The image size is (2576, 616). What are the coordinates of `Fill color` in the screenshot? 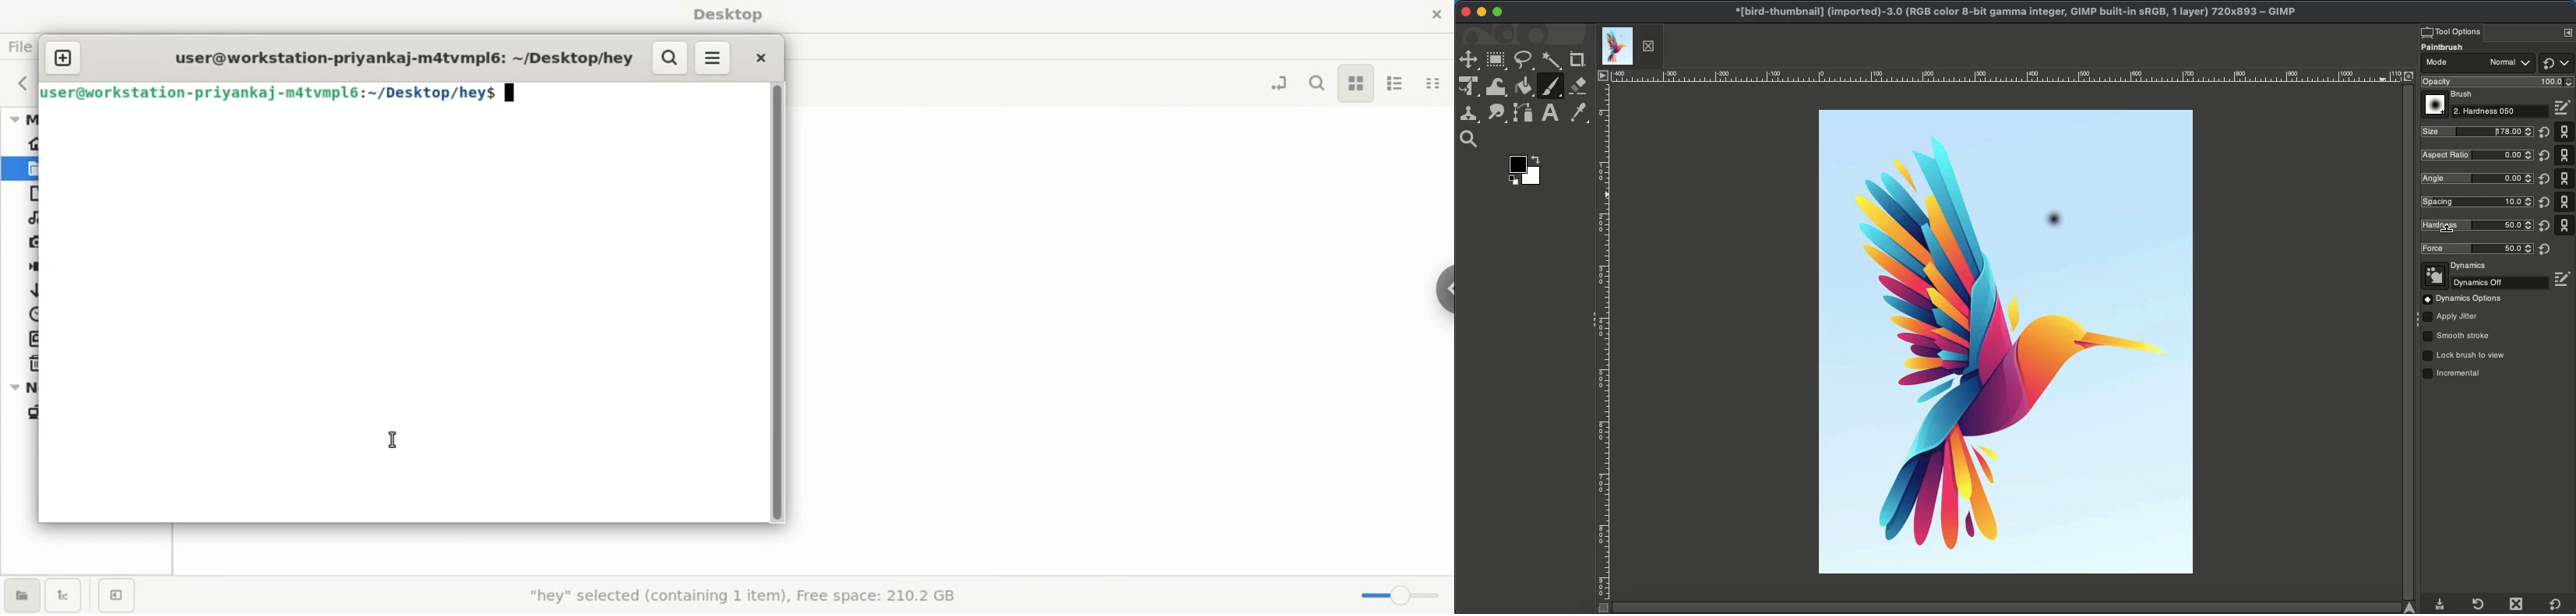 It's located at (1524, 86).